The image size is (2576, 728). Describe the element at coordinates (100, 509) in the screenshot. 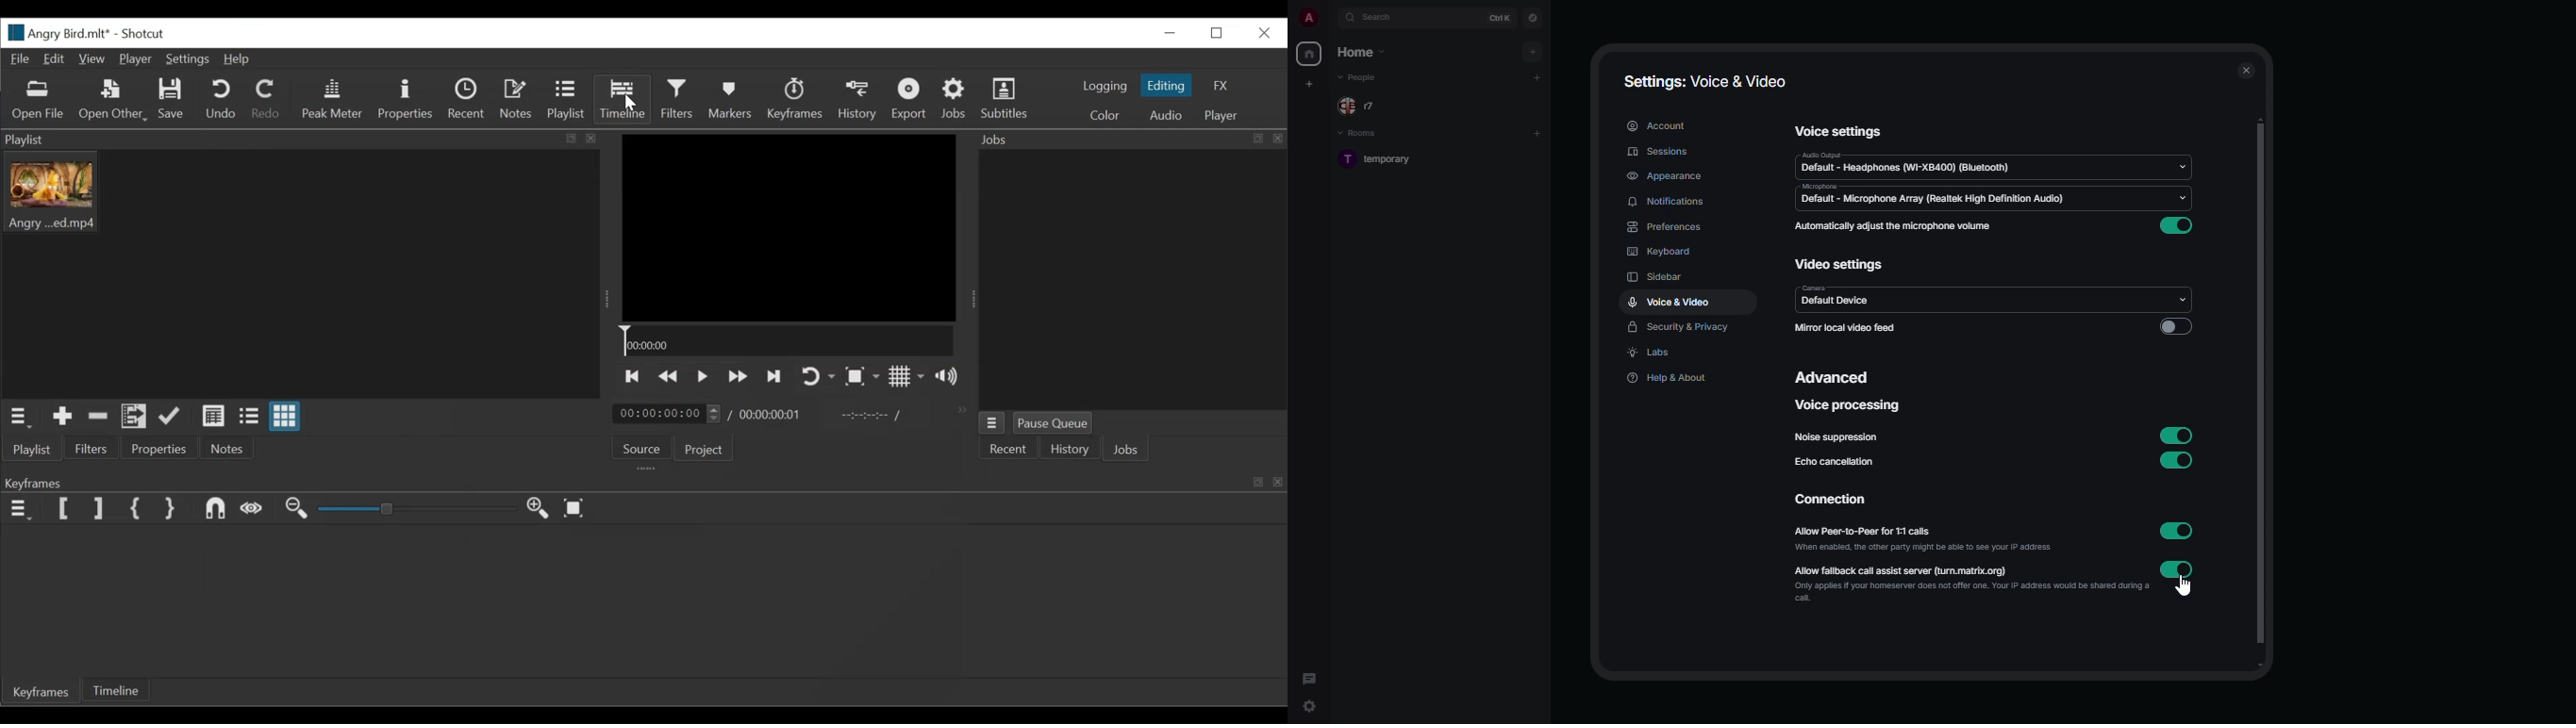

I see `Set Filter Last` at that location.